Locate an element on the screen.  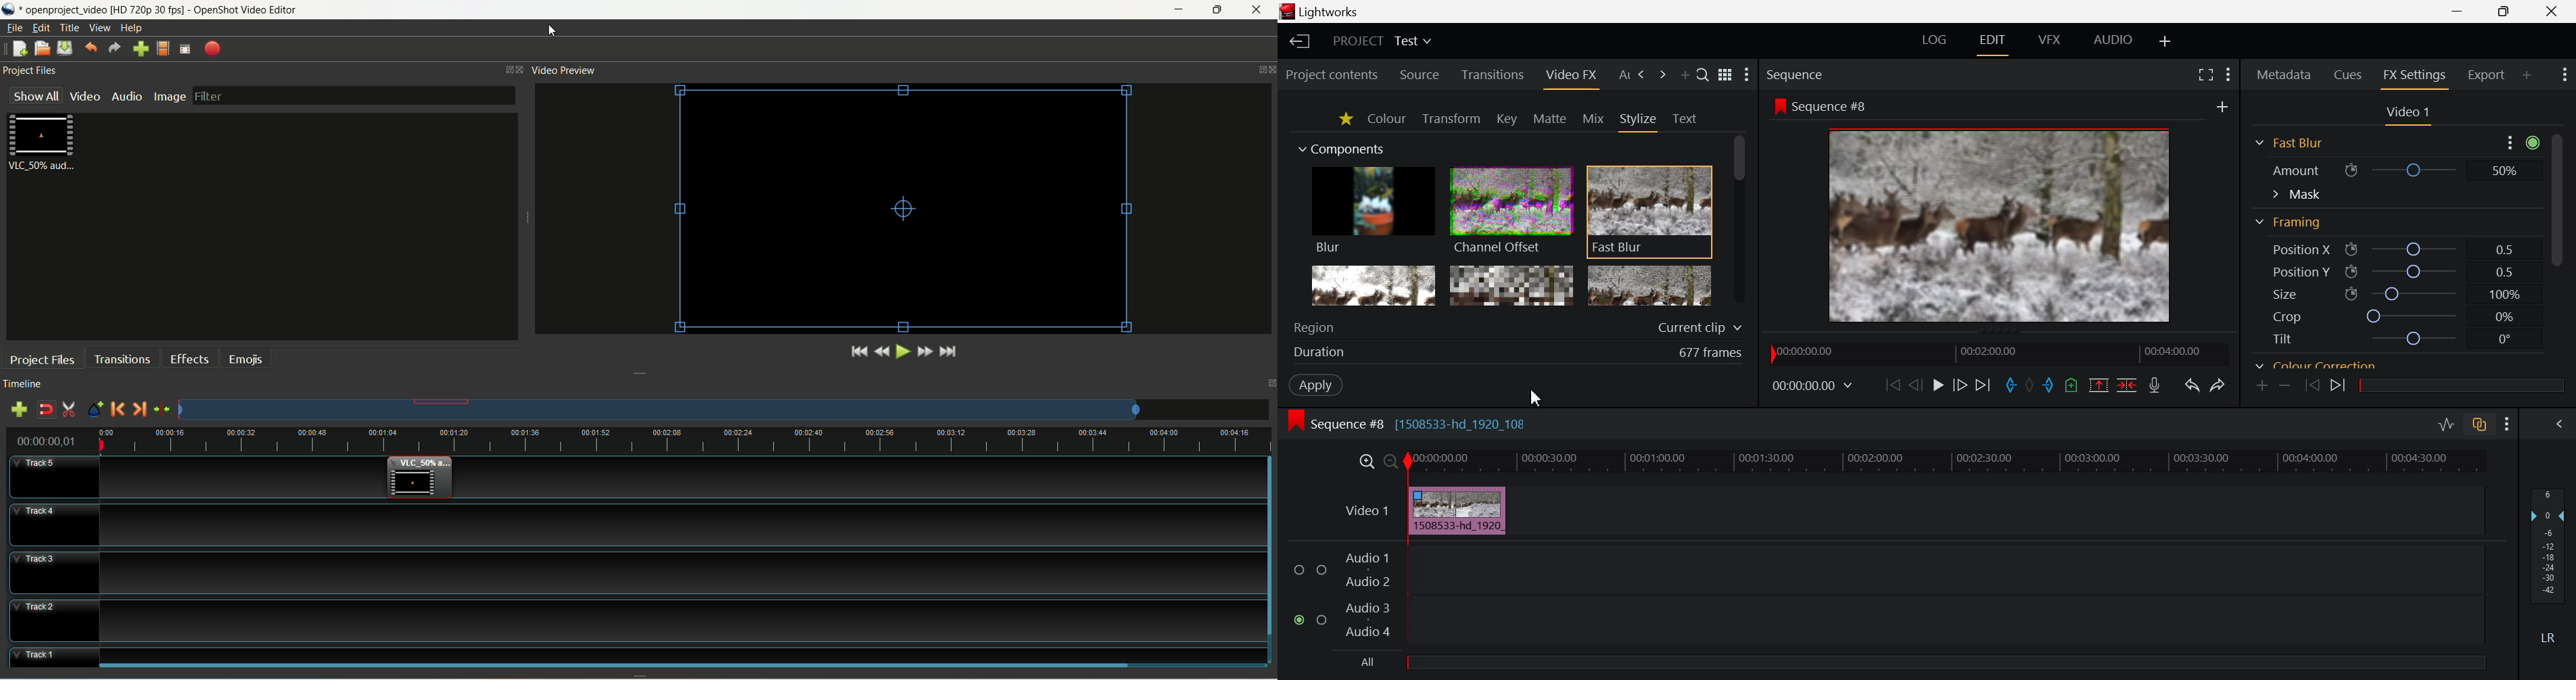
video clip is located at coordinates (45, 143).